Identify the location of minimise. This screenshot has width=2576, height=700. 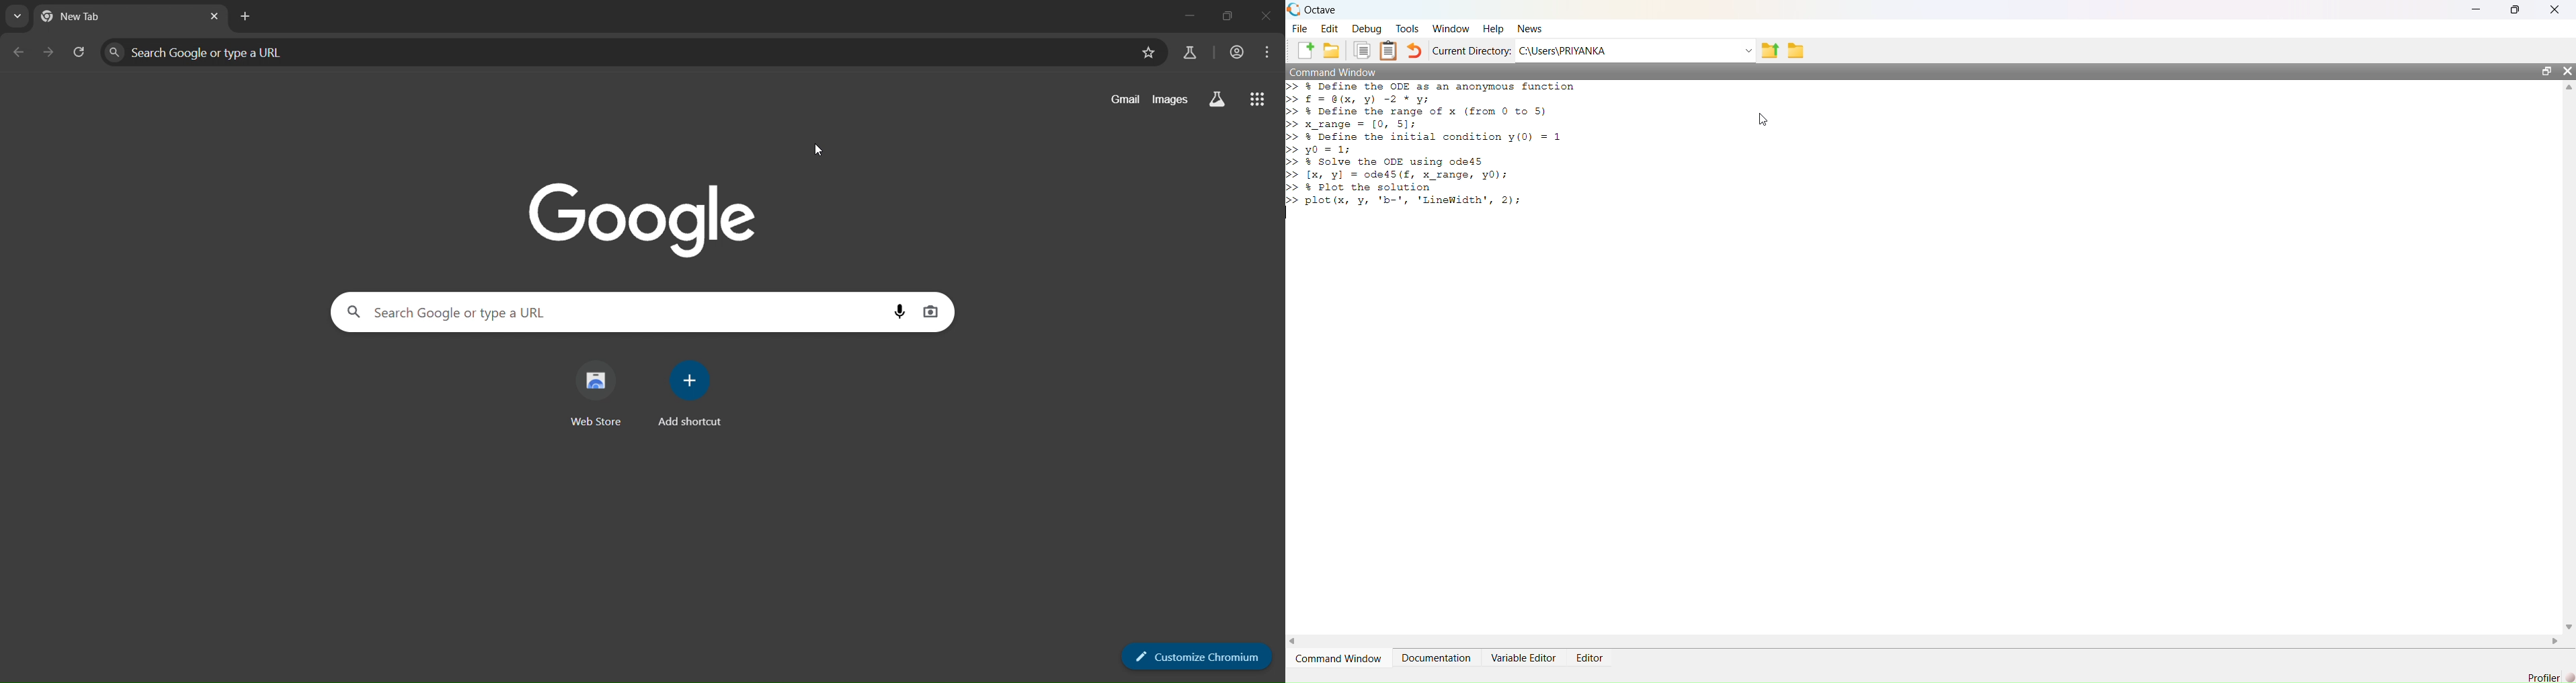
(1227, 15).